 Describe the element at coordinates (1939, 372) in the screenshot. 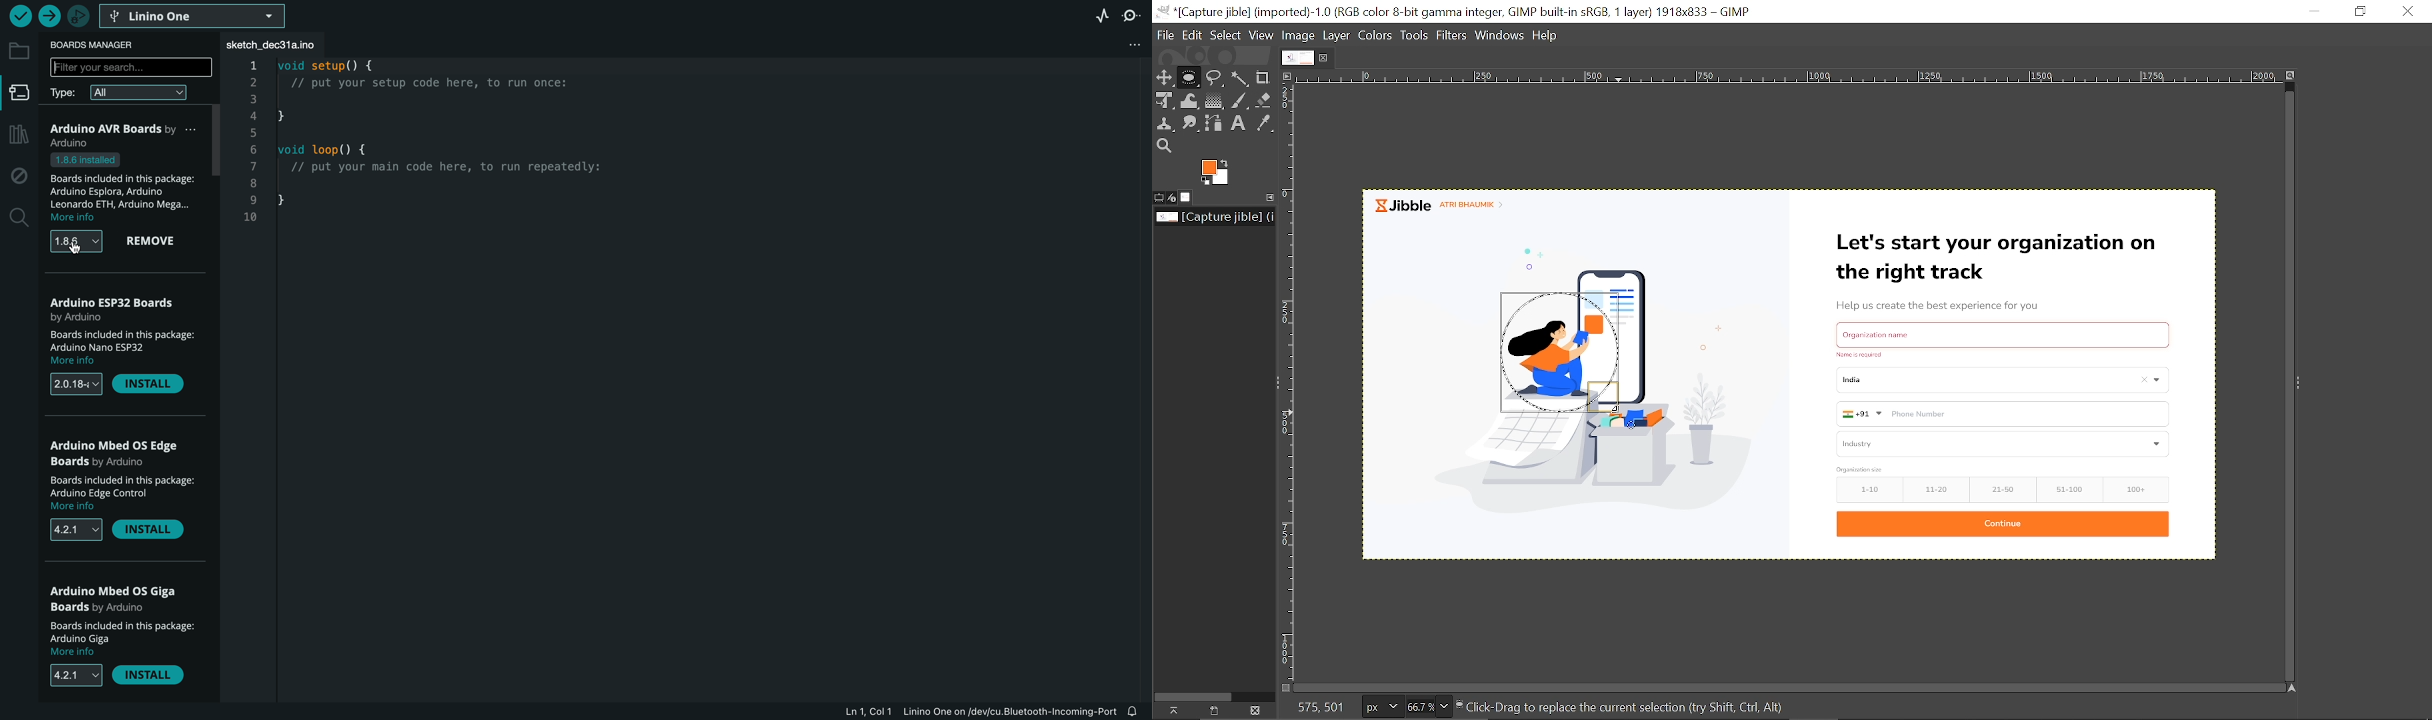

I see ` image` at that location.